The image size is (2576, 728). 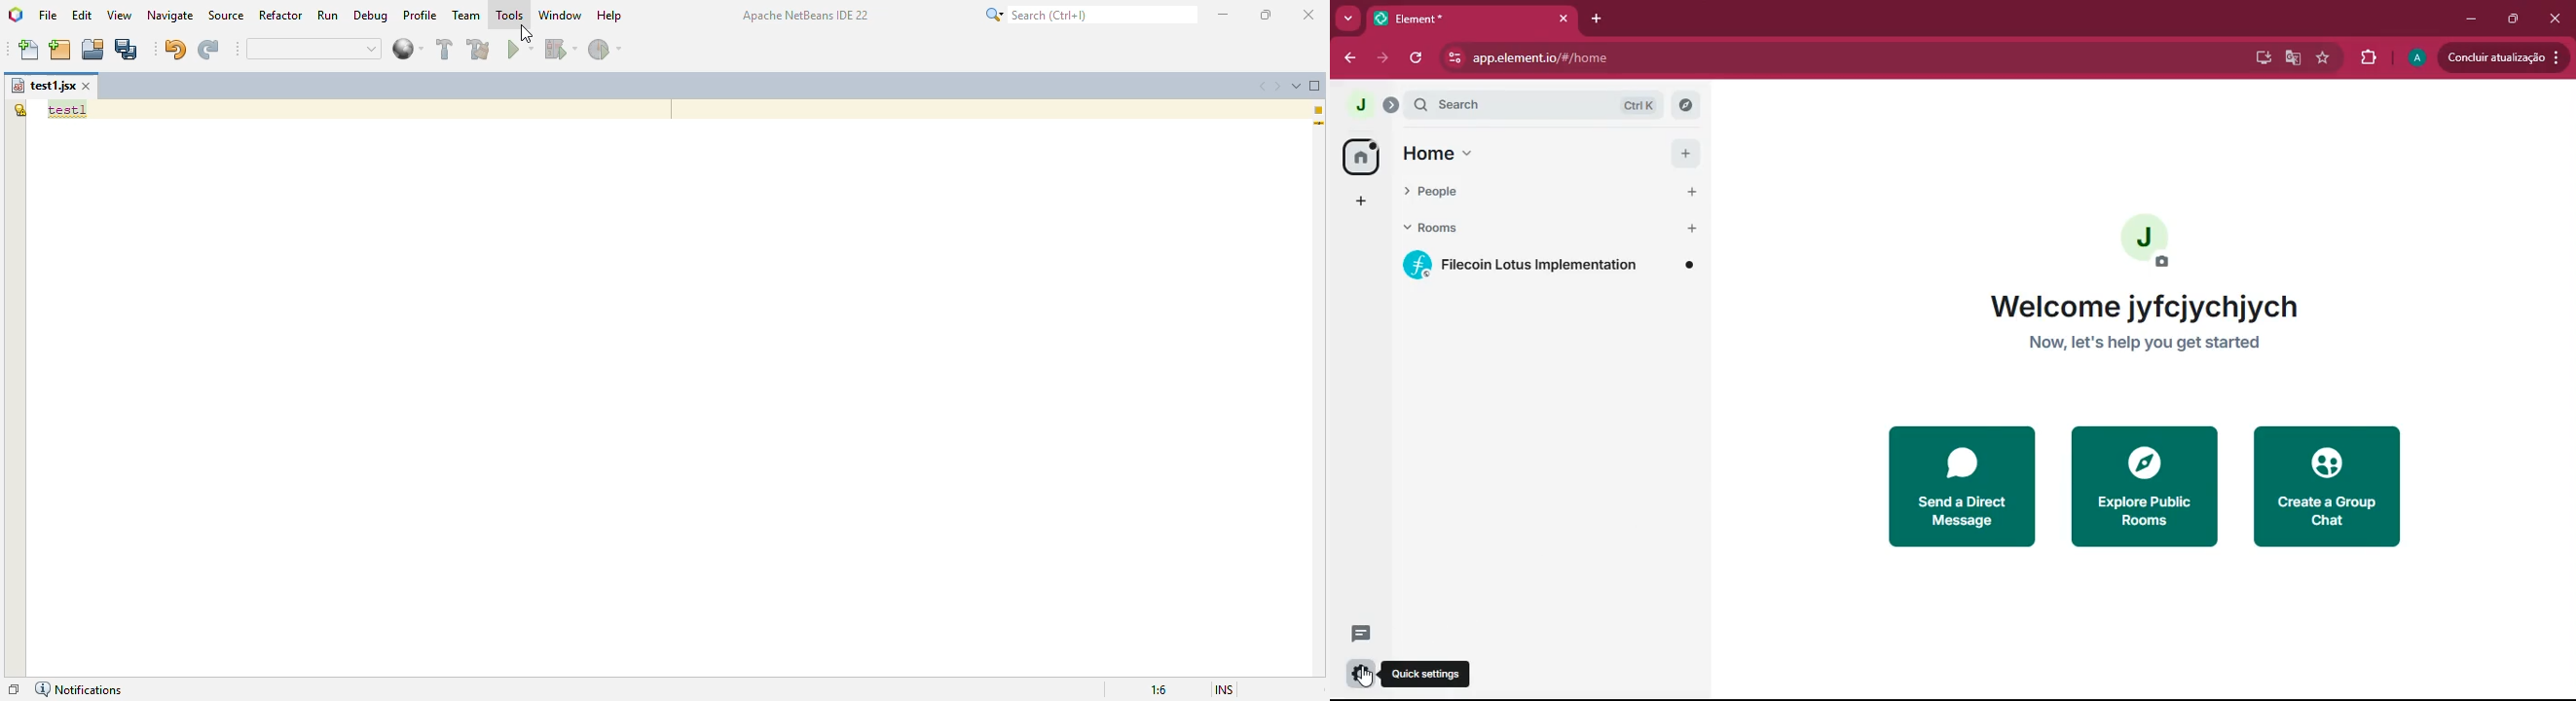 What do you see at coordinates (1549, 57) in the screenshot?
I see `app.elementio/#/home` at bounding box center [1549, 57].